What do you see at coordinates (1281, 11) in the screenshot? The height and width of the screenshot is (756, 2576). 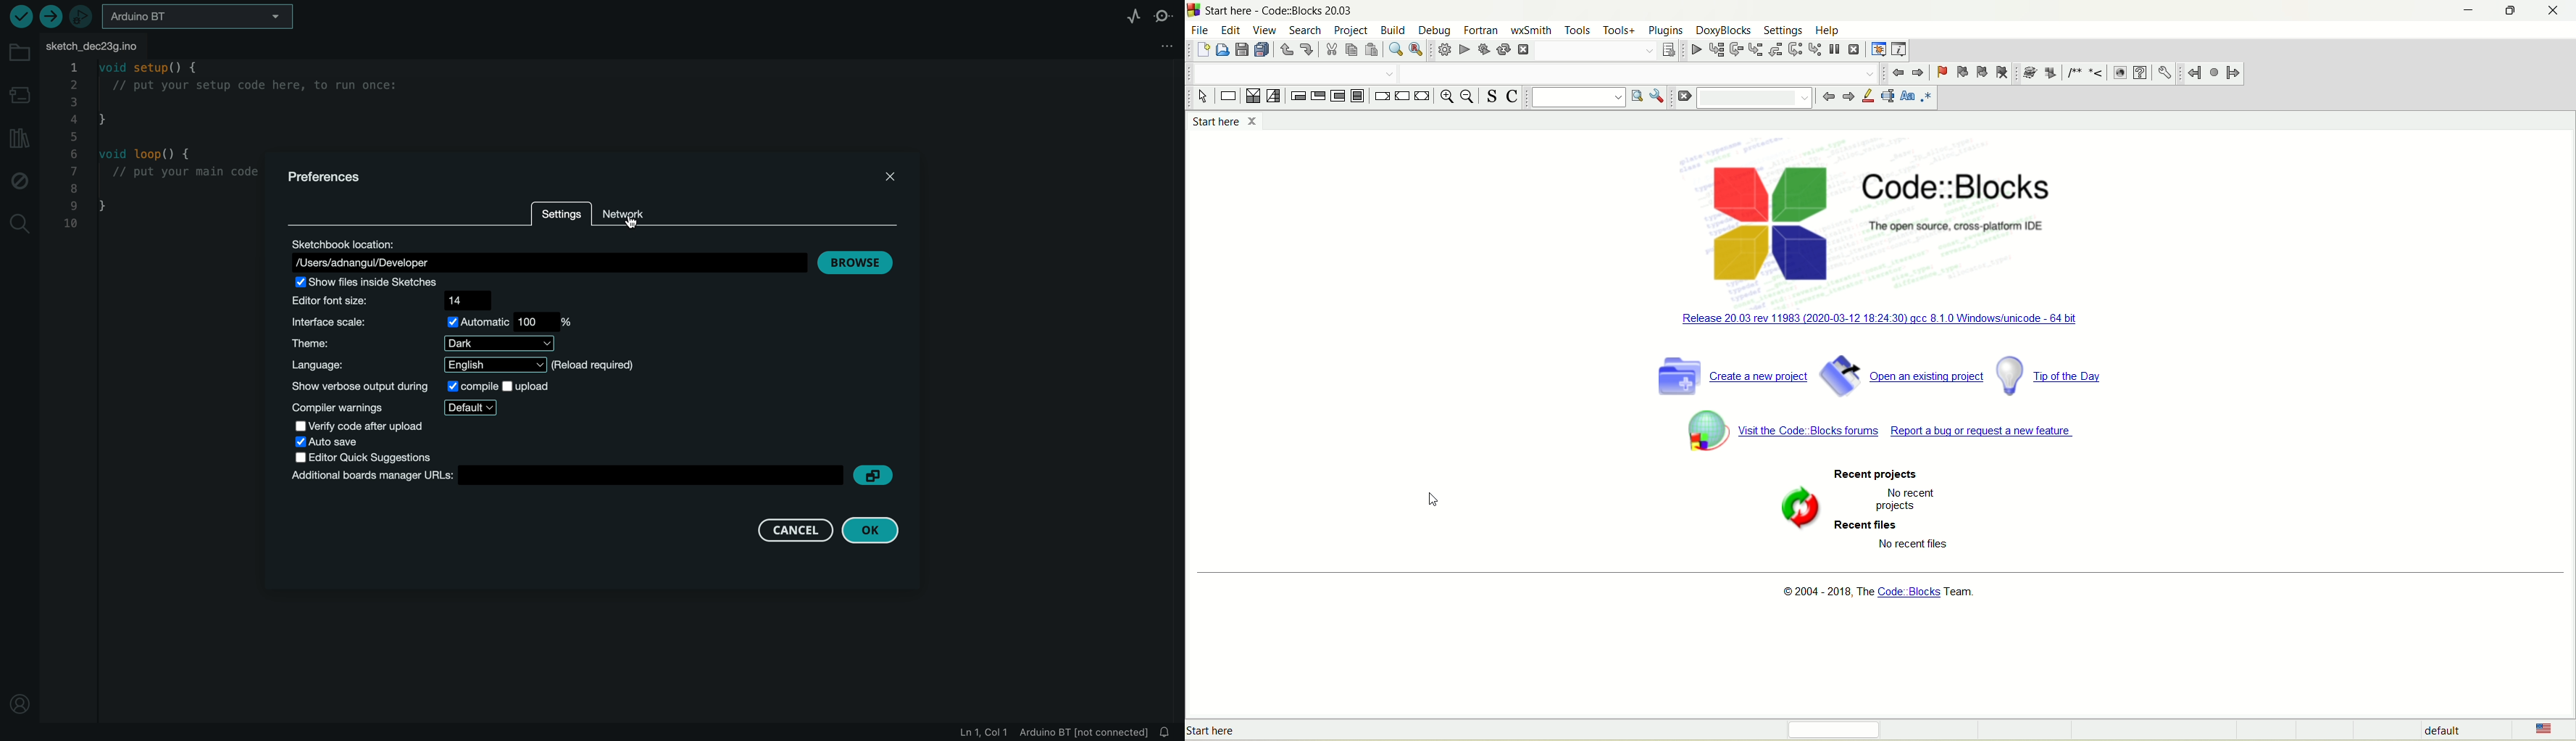 I see `code::block` at bounding box center [1281, 11].